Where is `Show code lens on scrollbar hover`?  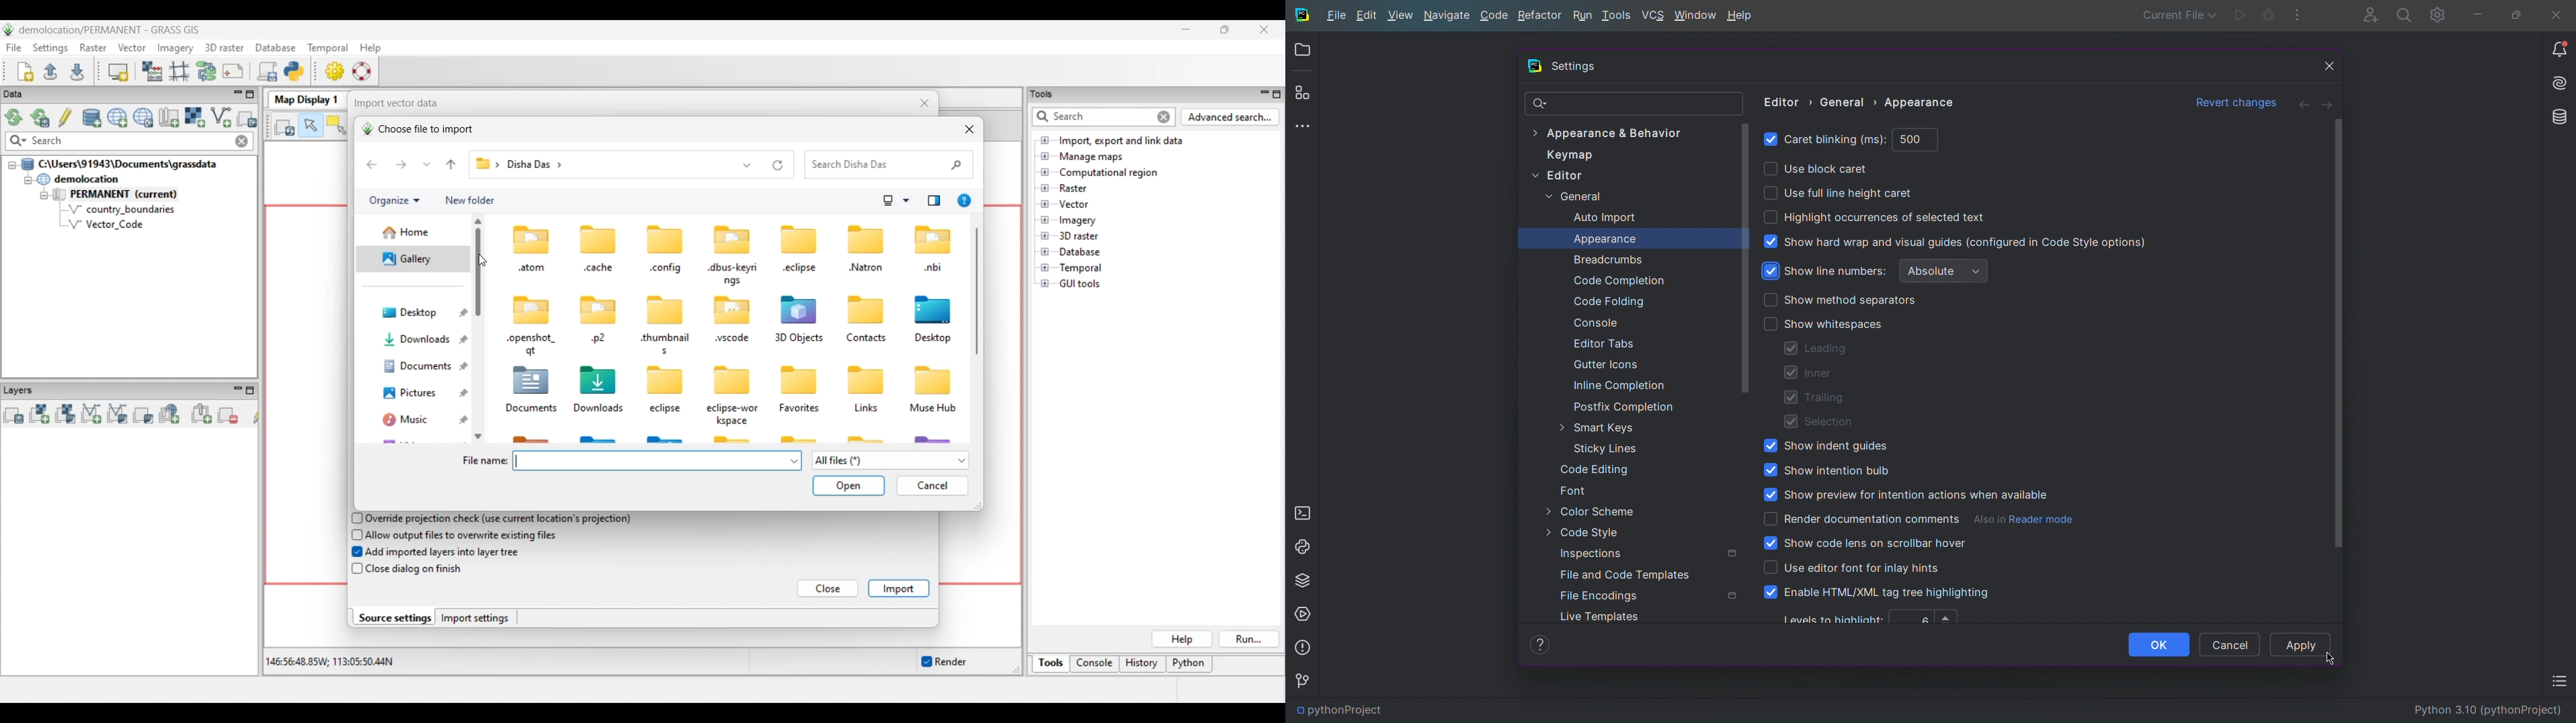 Show code lens on scrollbar hover is located at coordinates (1865, 544).